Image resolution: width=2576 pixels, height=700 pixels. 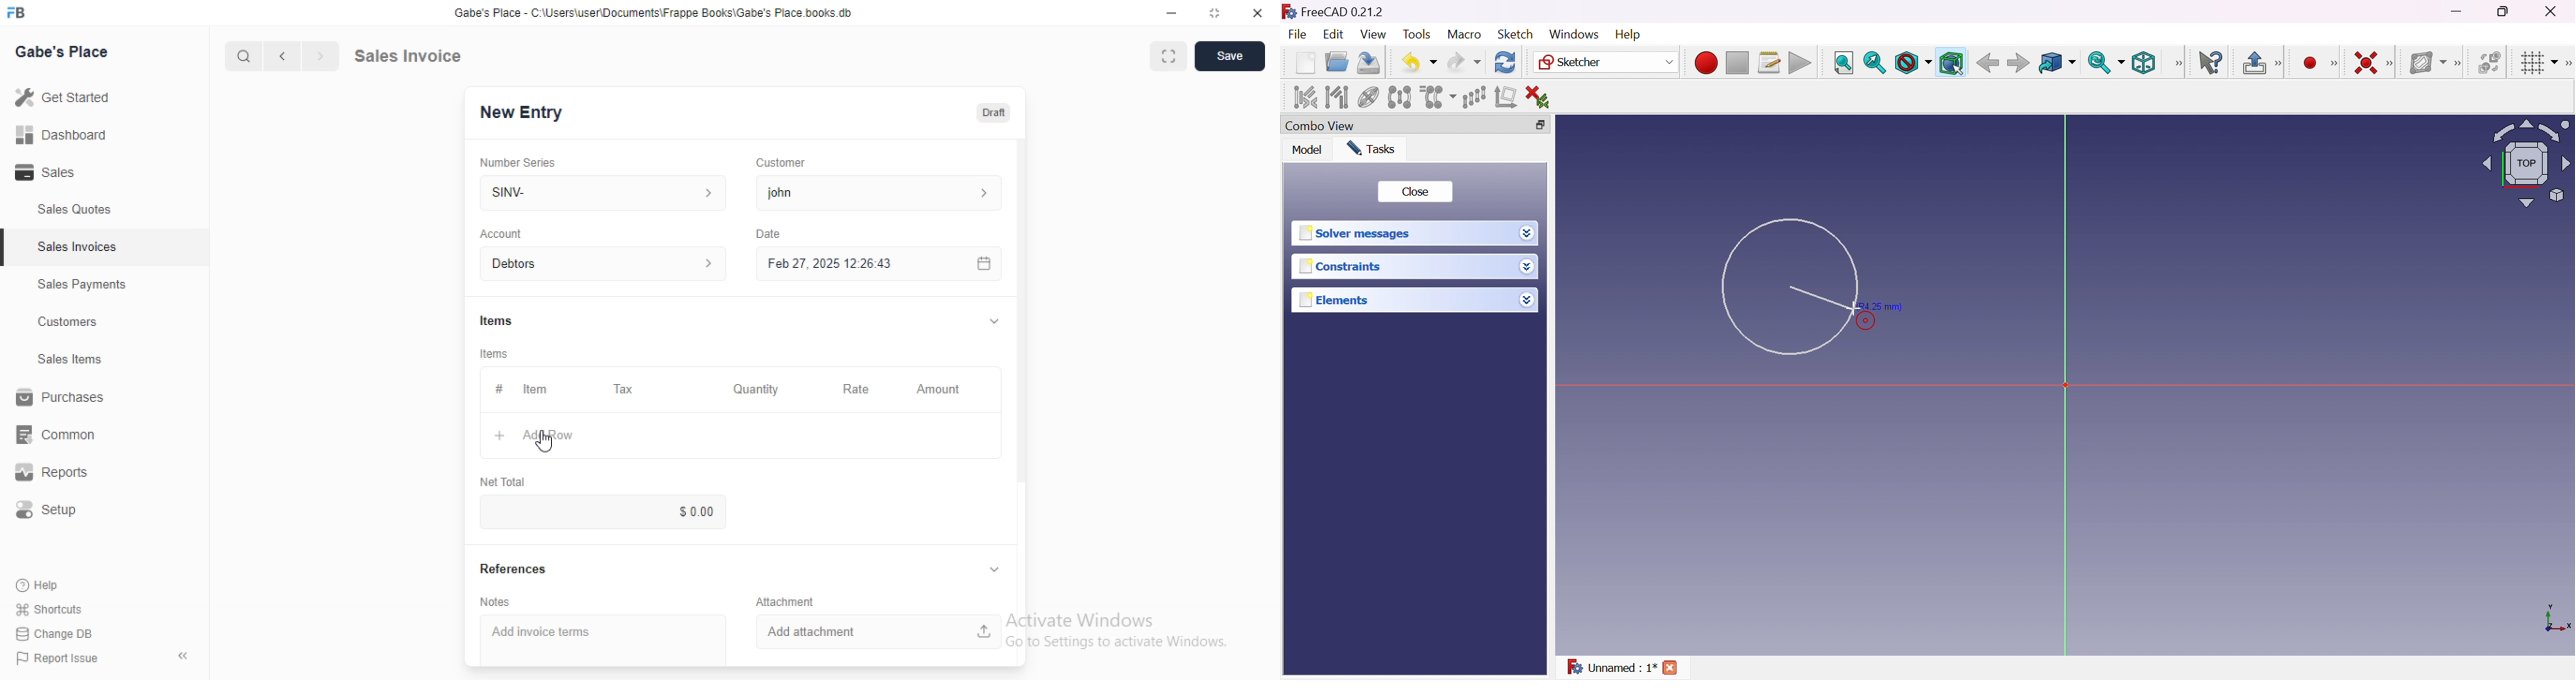 What do you see at coordinates (242, 53) in the screenshot?
I see `Search` at bounding box center [242, 53].